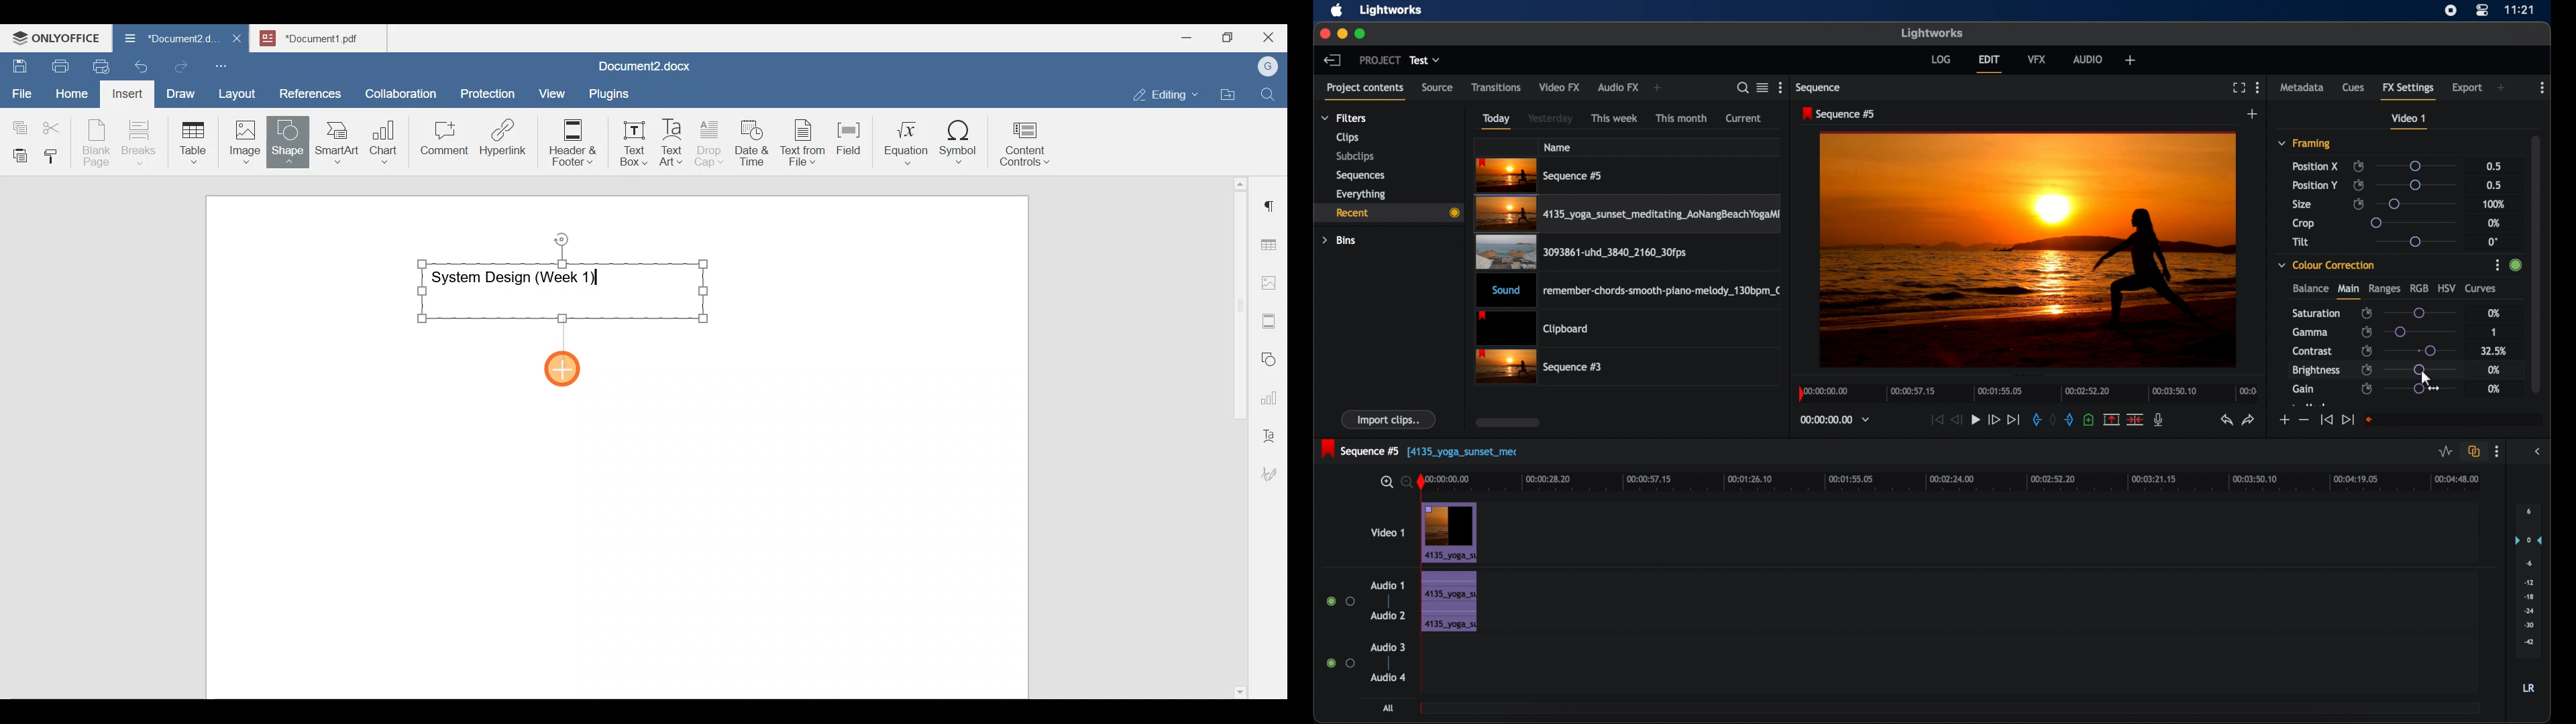 The height and width of the screenshot is (728, 2576). Describe the element at coordinates (2420, 351) in the screenshot. I see `slider` at that location.